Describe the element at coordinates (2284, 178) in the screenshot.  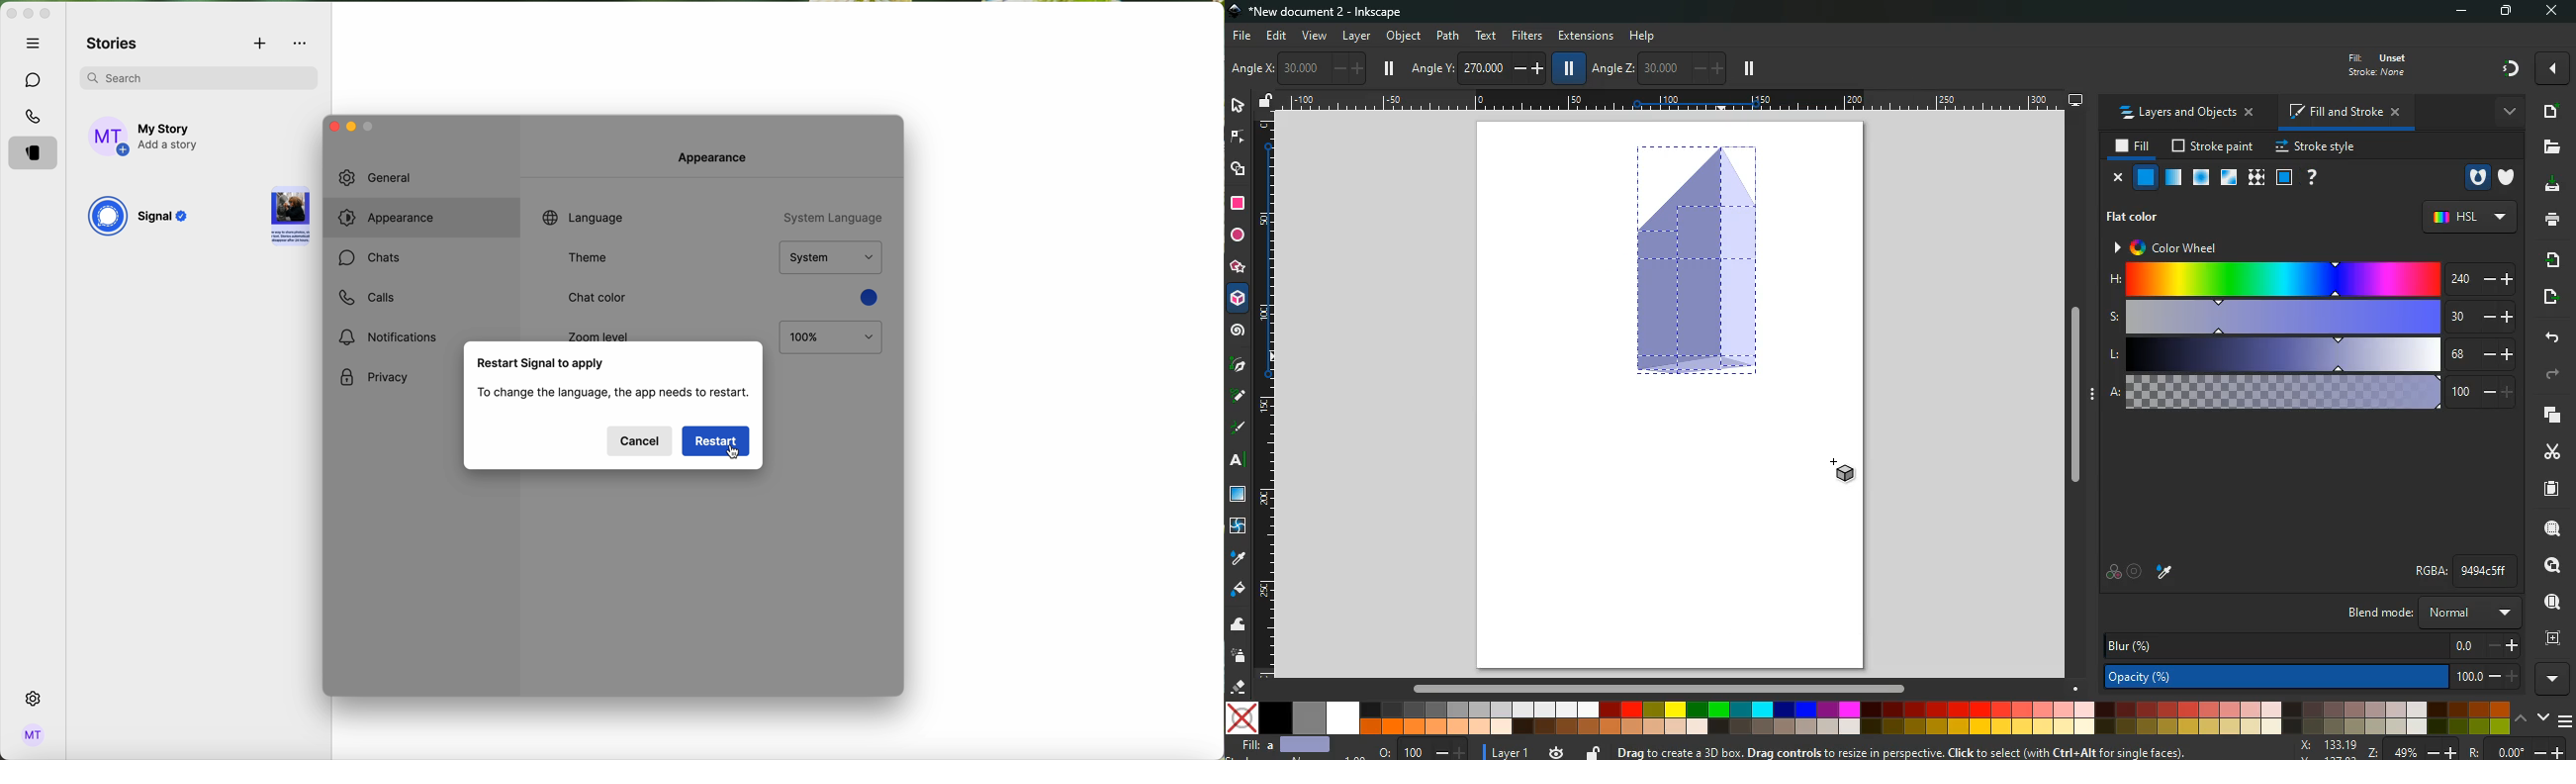
I see `frame` at that location.